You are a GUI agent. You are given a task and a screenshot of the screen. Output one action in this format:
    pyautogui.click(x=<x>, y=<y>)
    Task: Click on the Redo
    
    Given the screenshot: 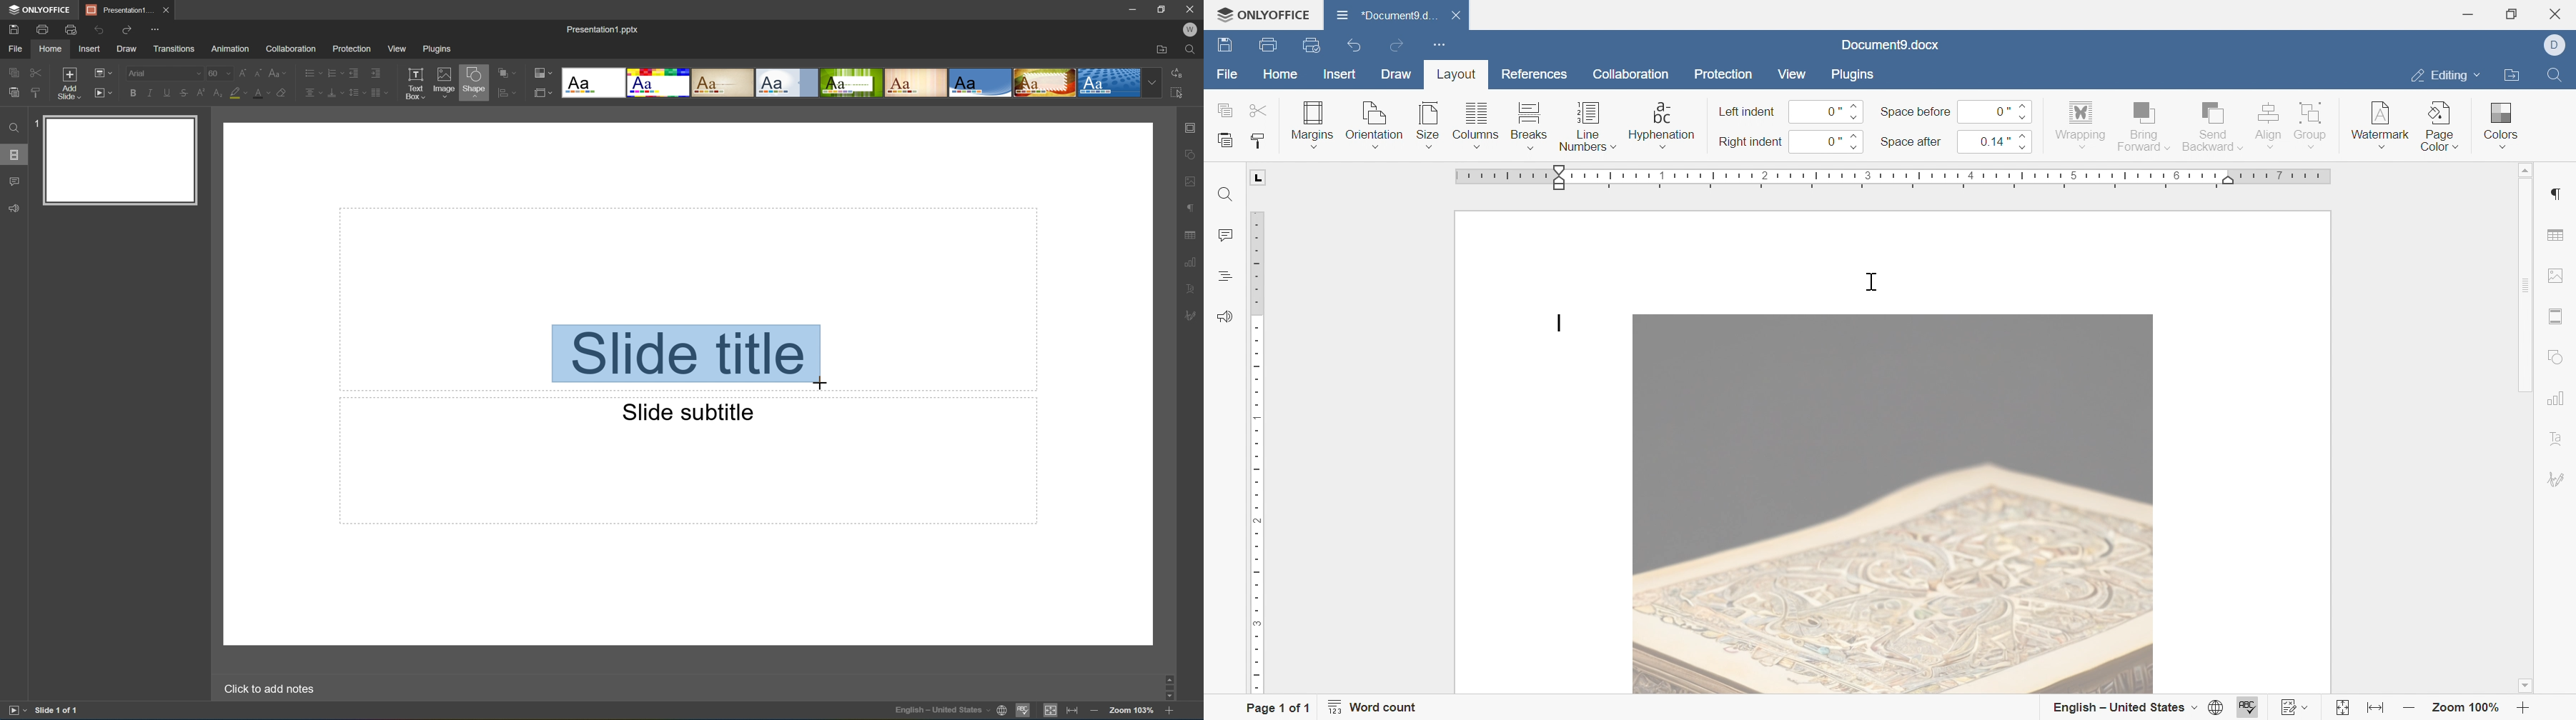 What is the action you would take?
    pyautogui.click(x=127, y=29)
    